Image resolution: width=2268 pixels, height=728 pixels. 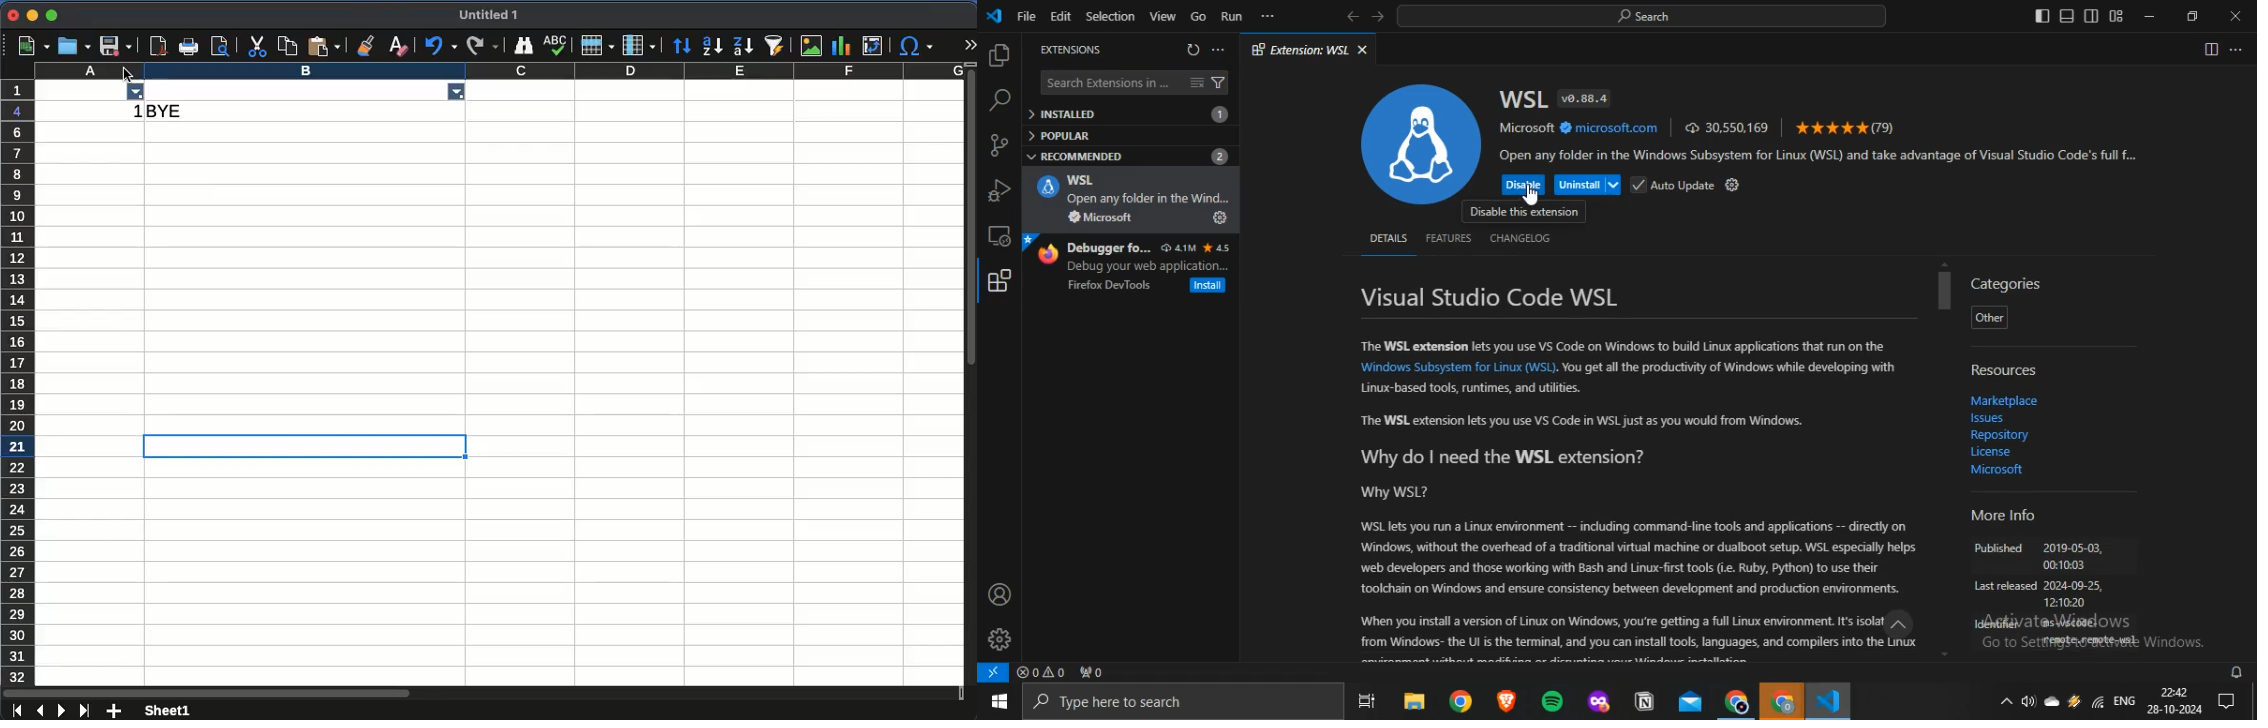 I want to click on save, so click(x=117, y=48).